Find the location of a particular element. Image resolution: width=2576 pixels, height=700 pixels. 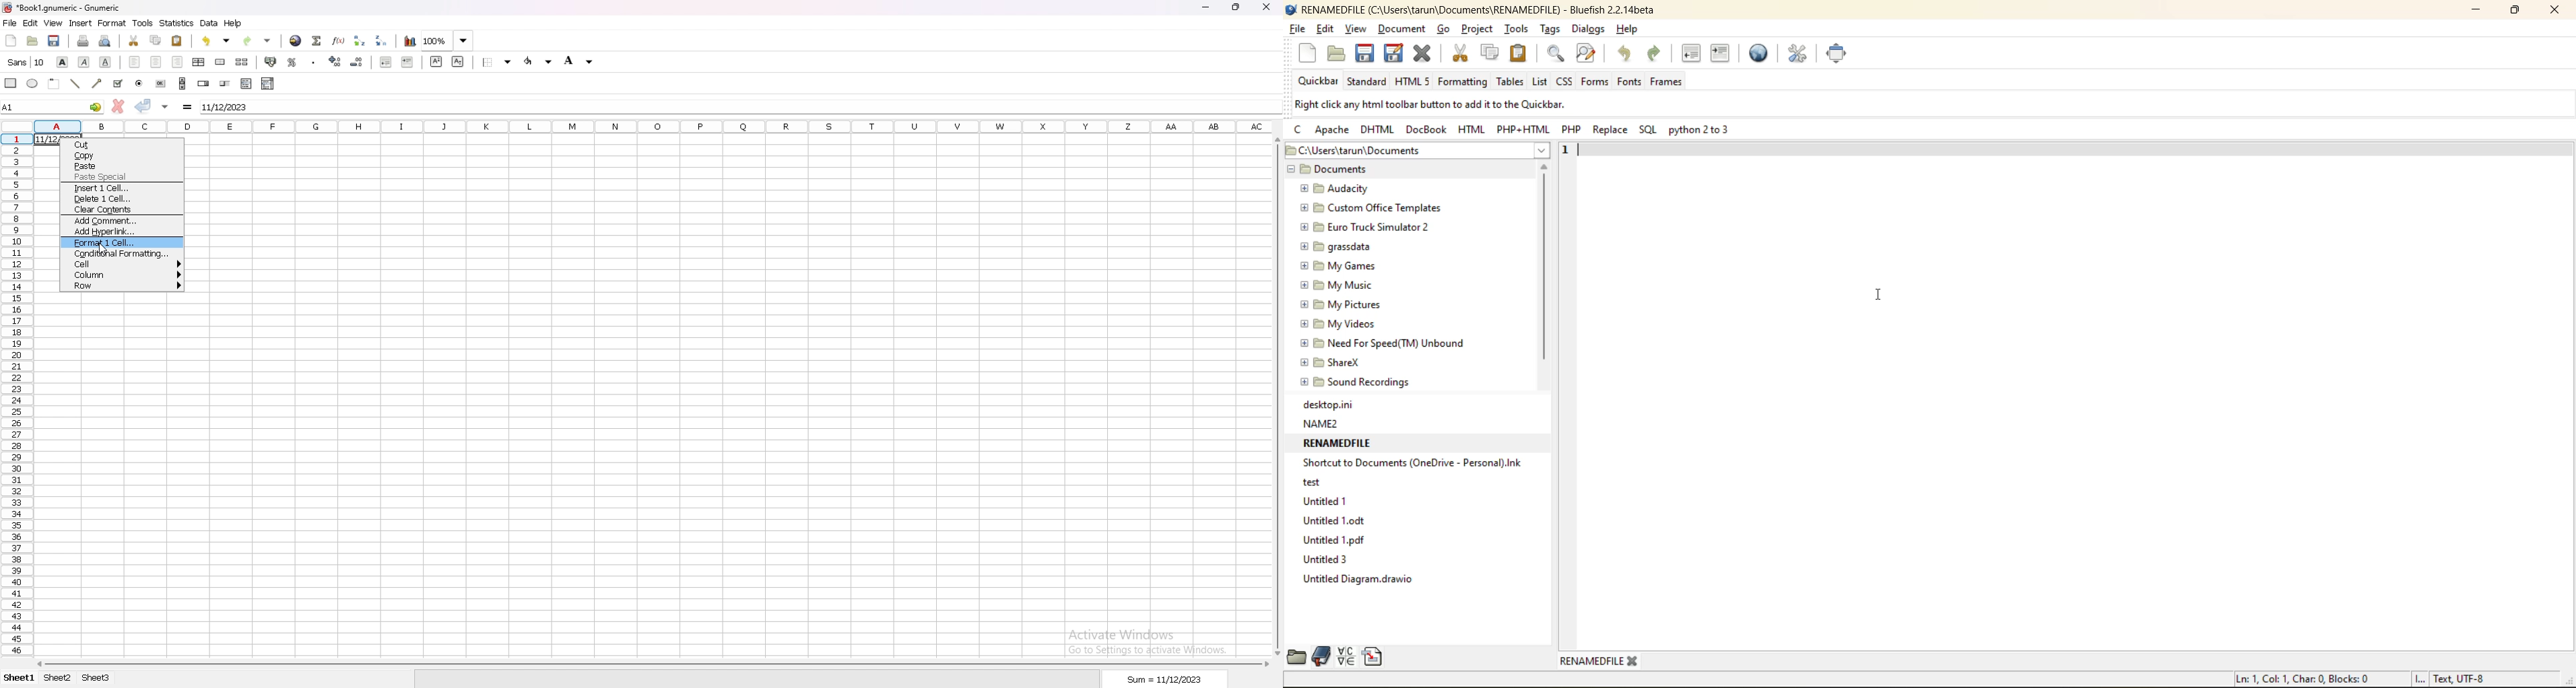

Untitled 1 is located at coordinates (1331, 502).